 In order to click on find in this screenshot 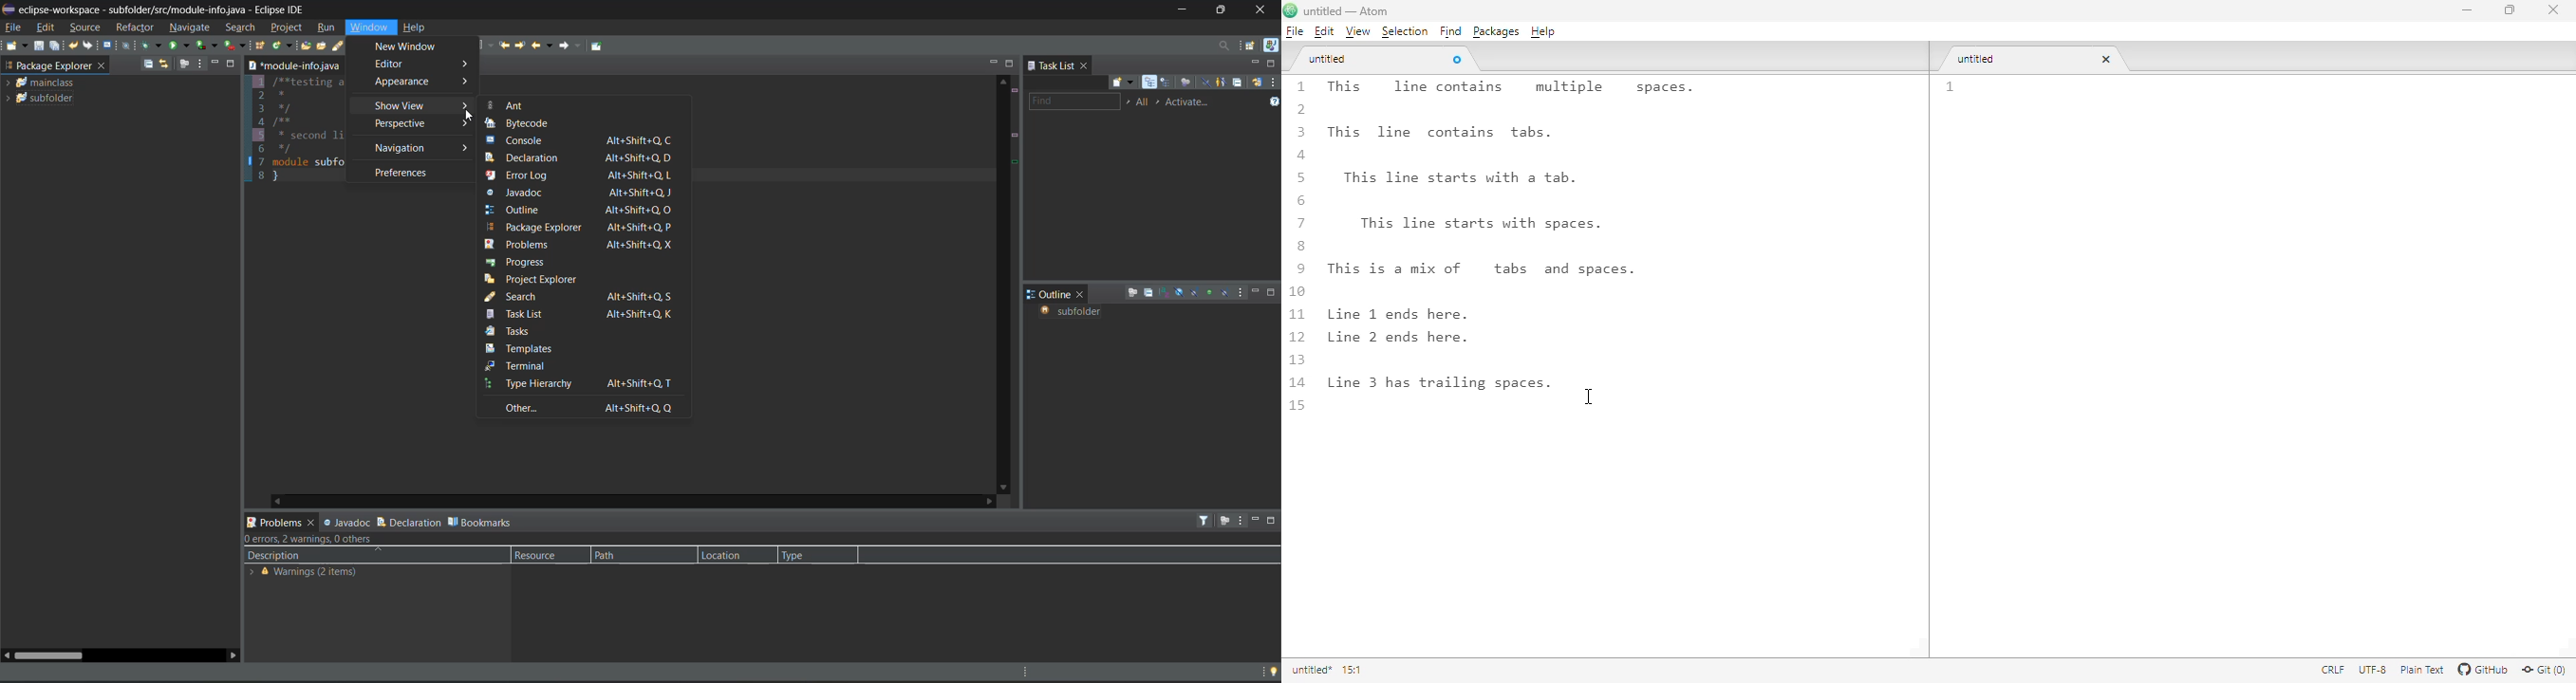, I will do `click(1450, 31)`.